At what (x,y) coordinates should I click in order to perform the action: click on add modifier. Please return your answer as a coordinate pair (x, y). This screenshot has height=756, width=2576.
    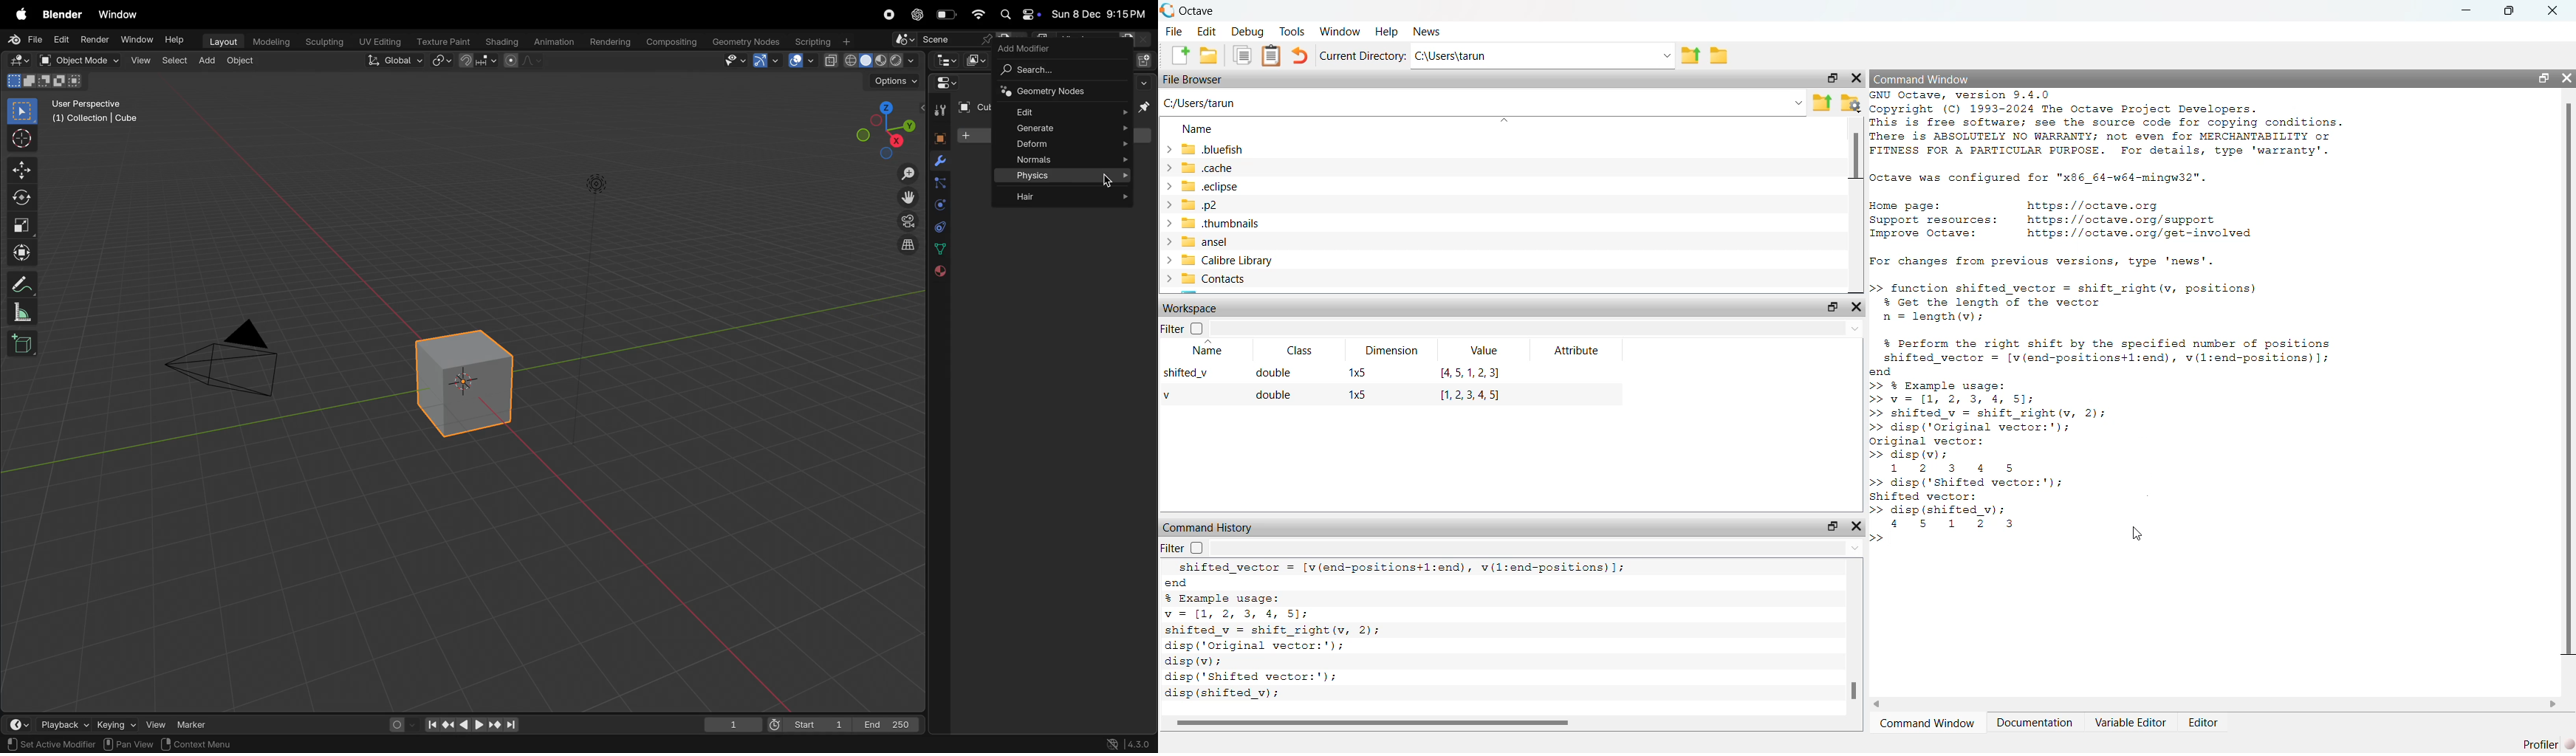
    Looking at the image, I should click on (1028, 48).